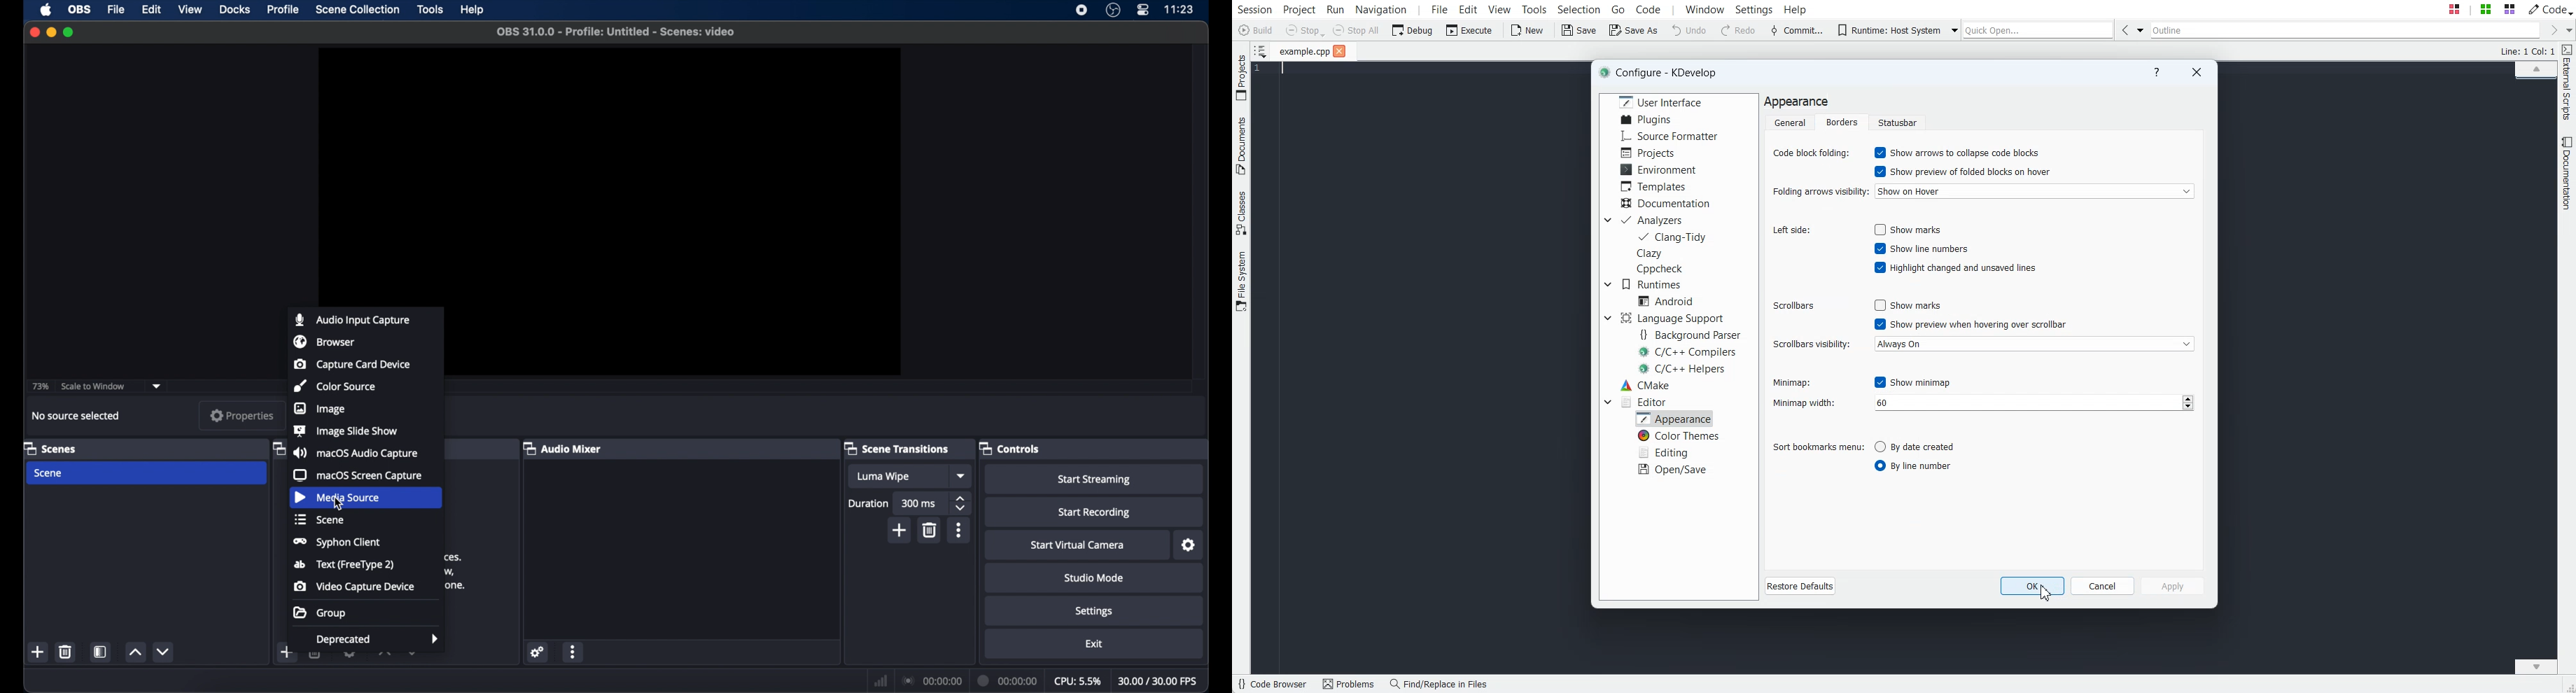 The height and width of the screenshot is (700, 2576). What do you see at coordinates (357, 9) in the screenshot?
I see `scene collection` at bounding box center [357, 9].